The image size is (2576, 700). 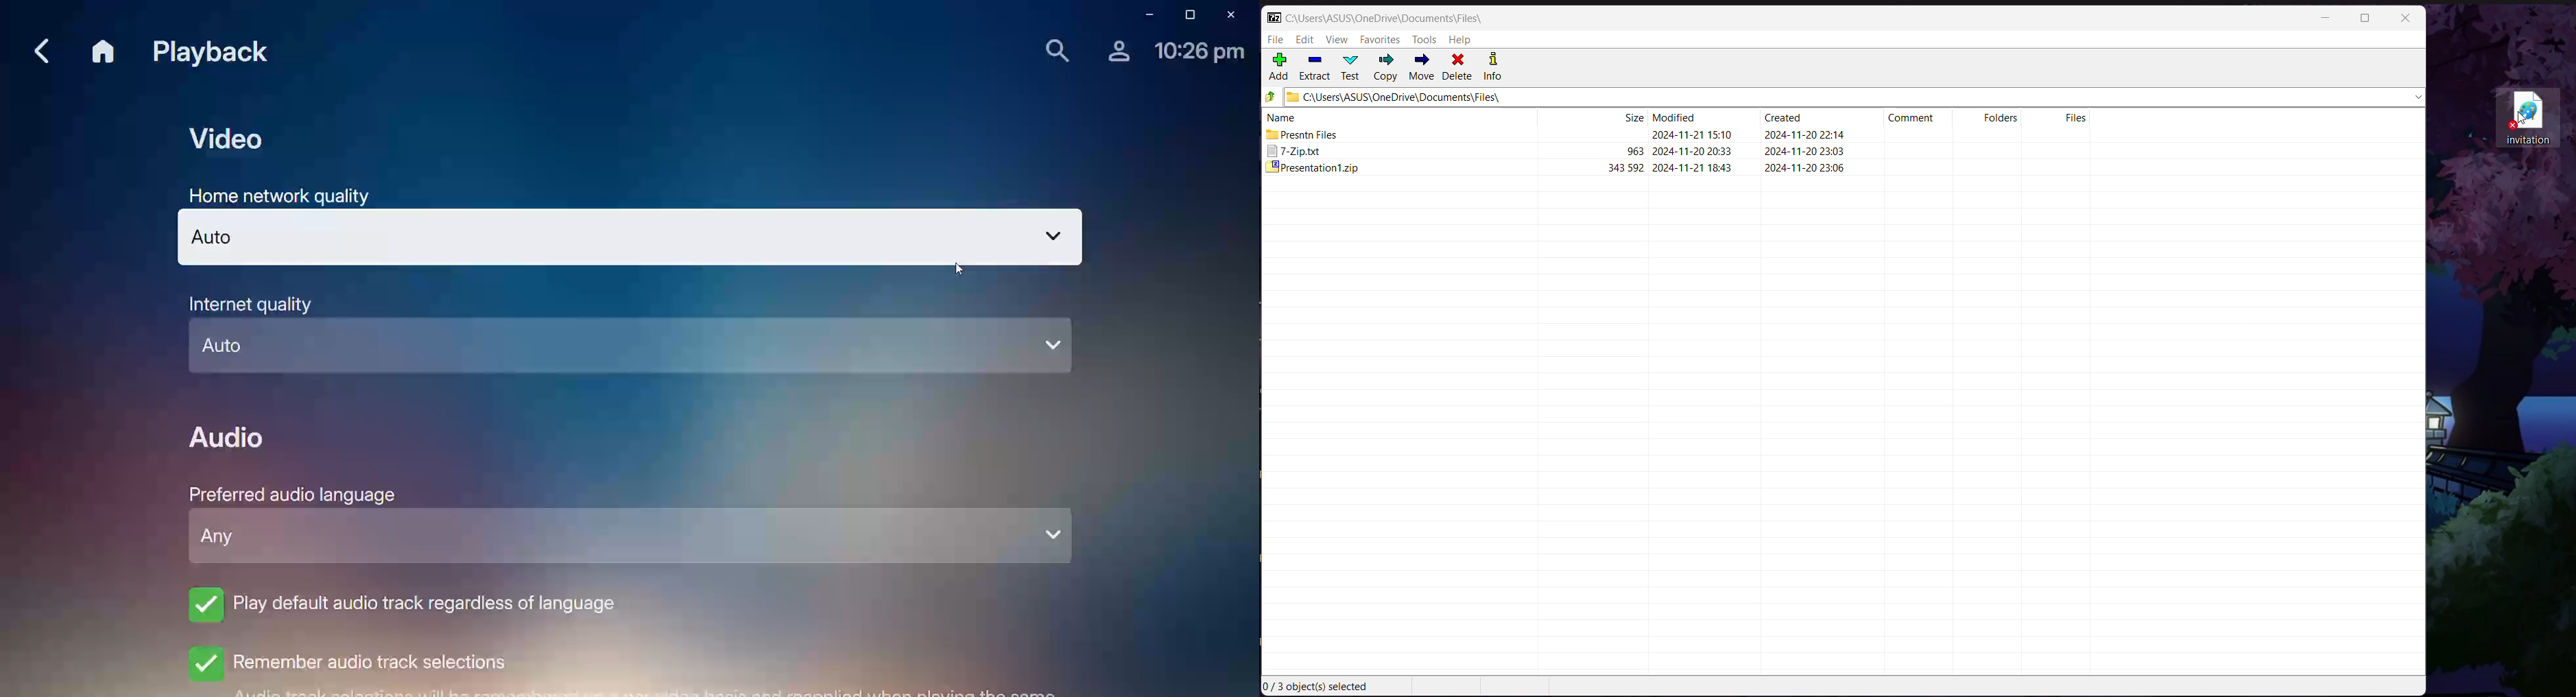 I want to click on Playback, so click(x=214, y=56).